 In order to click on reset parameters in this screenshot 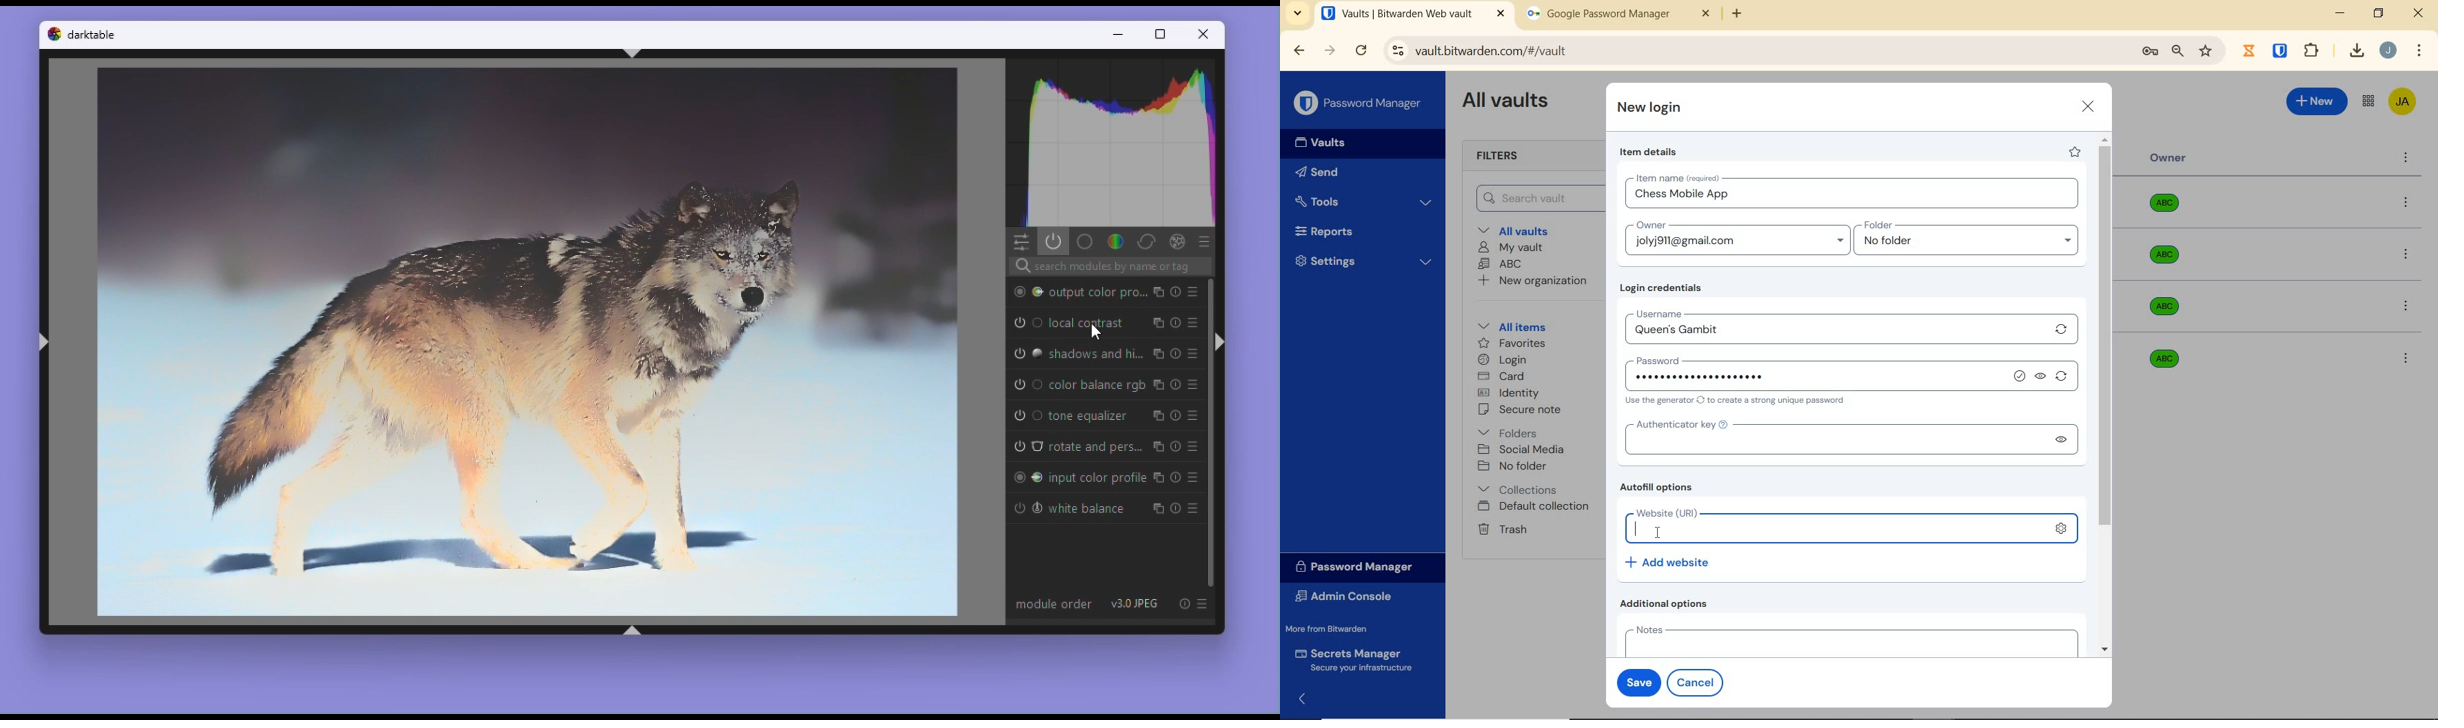, I will do `click(1172, 511)`.